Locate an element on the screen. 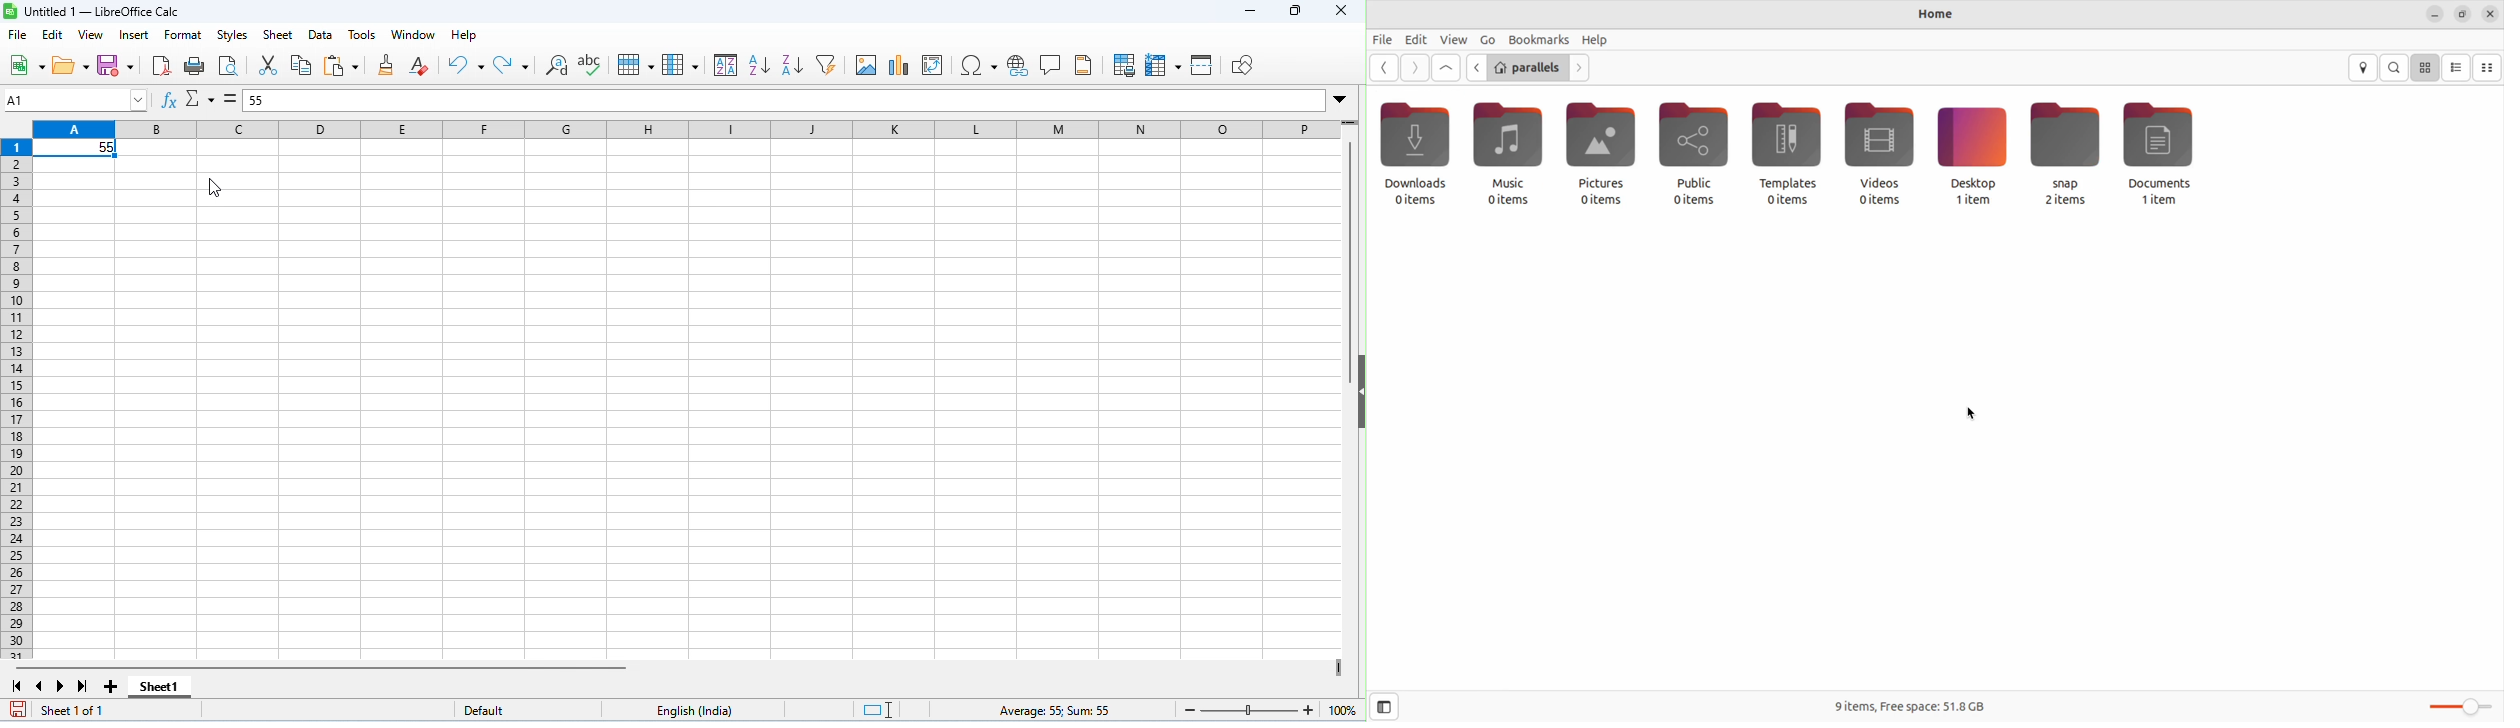  default is located at coordinates (473, 709).